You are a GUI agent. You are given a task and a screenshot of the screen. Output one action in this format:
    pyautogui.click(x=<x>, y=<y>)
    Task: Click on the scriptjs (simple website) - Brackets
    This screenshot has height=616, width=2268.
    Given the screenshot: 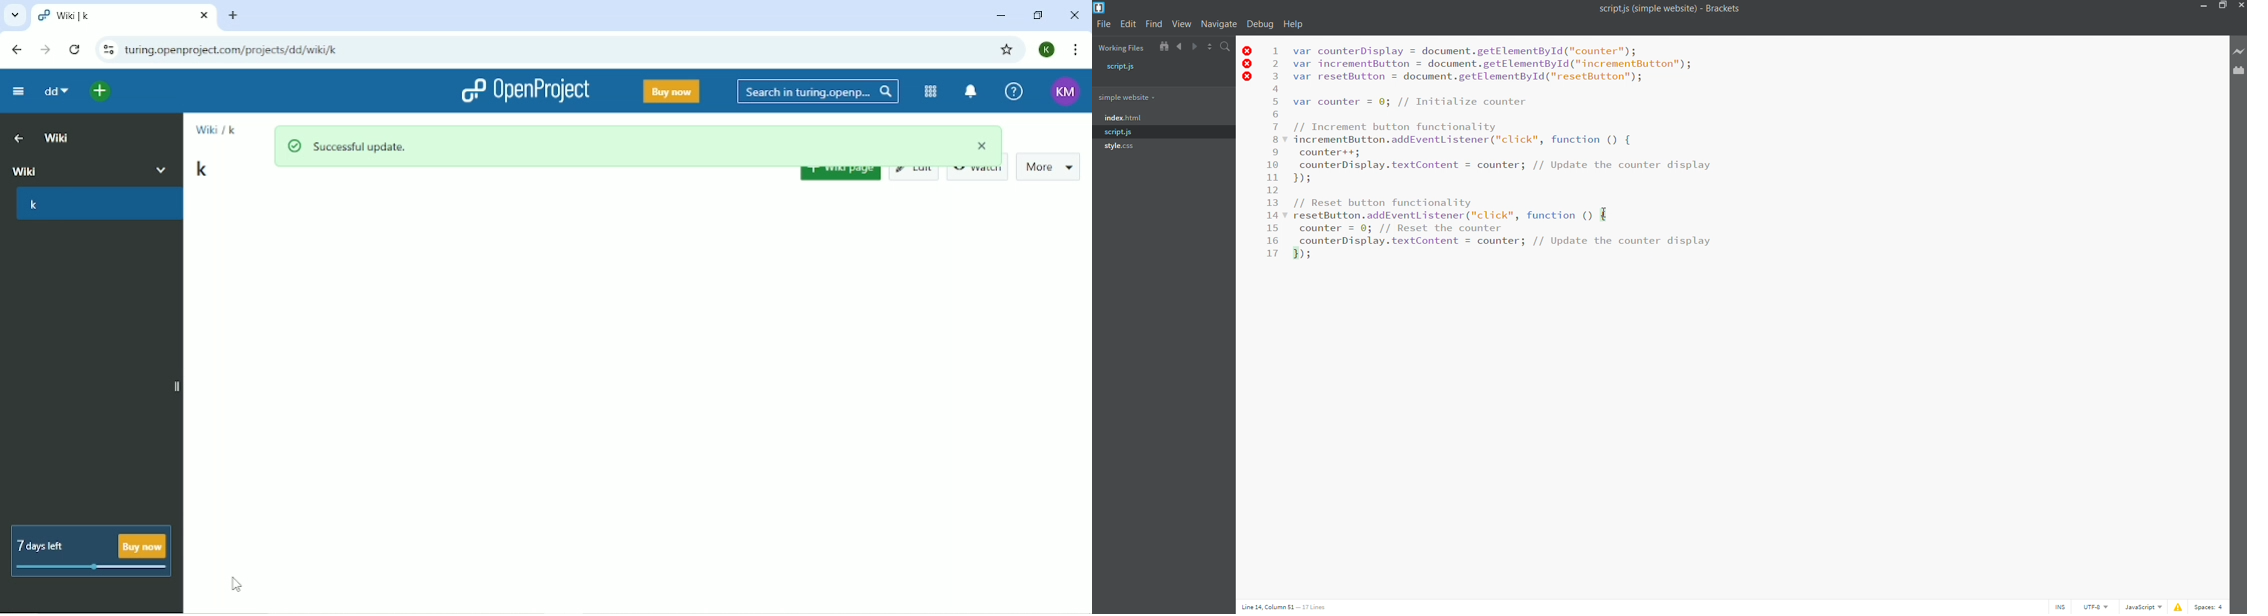 What is the action you would take?
    pyautogui.click(x=1671, y=11)
    